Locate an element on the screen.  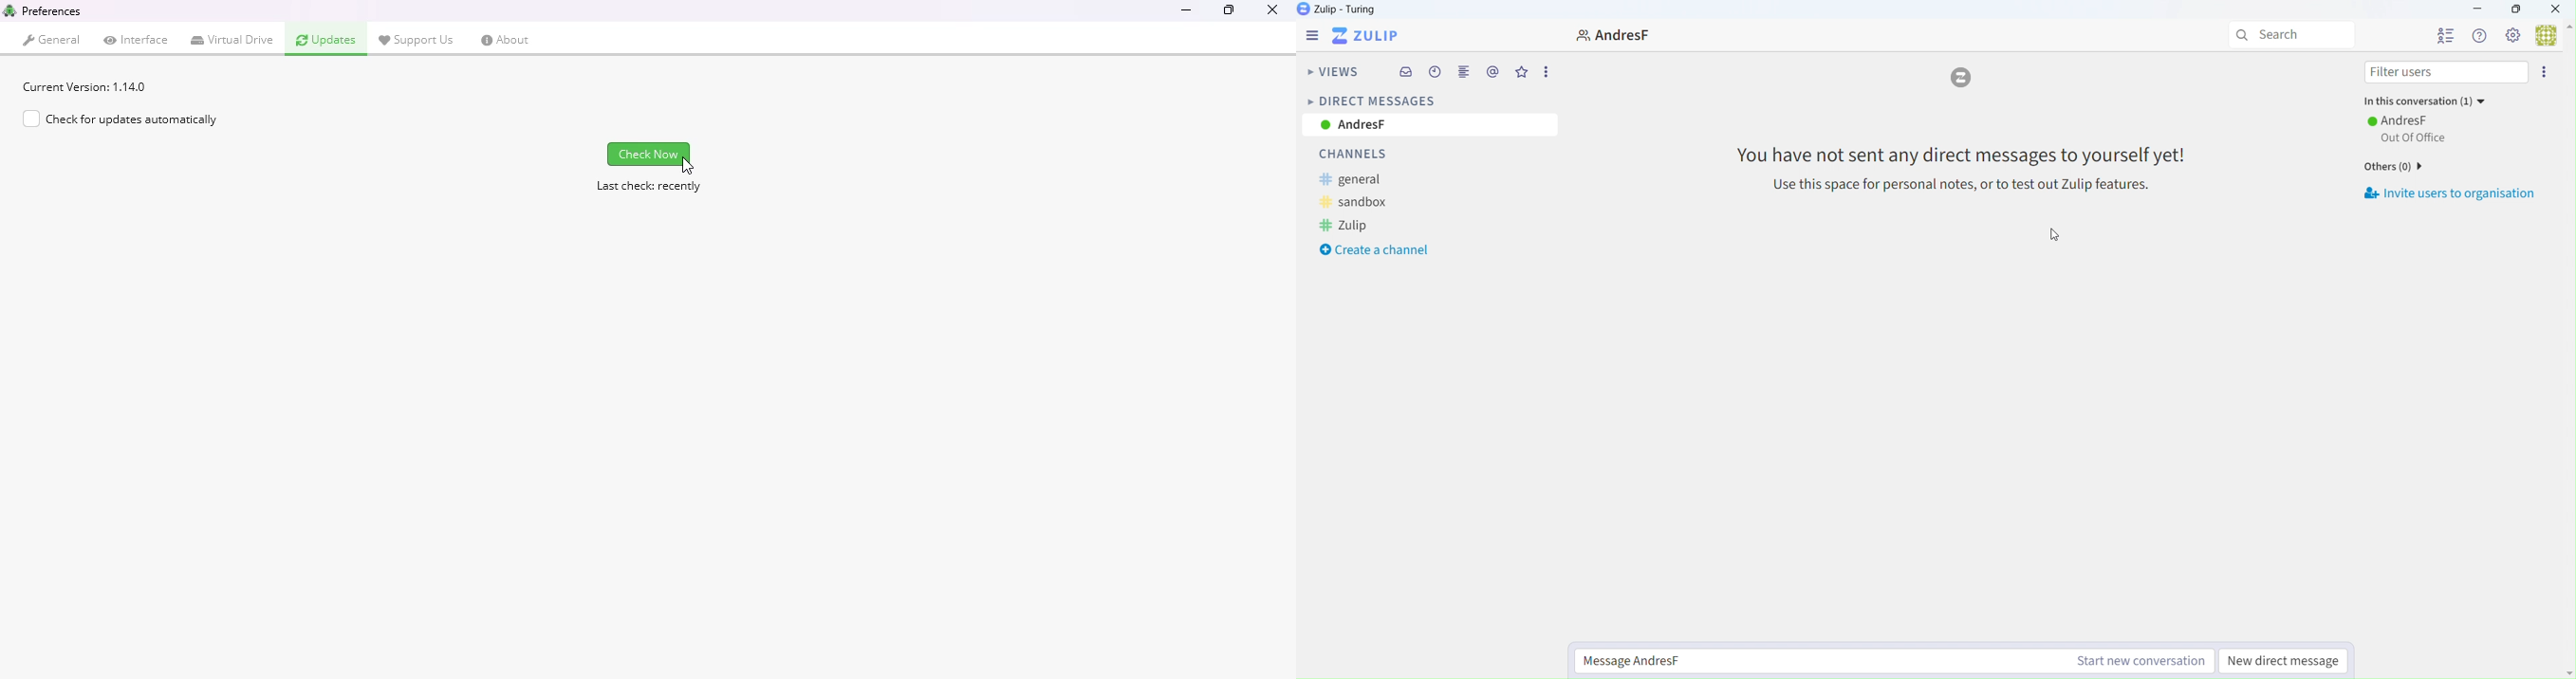
Mentions is located at coordinates (1493, 72).